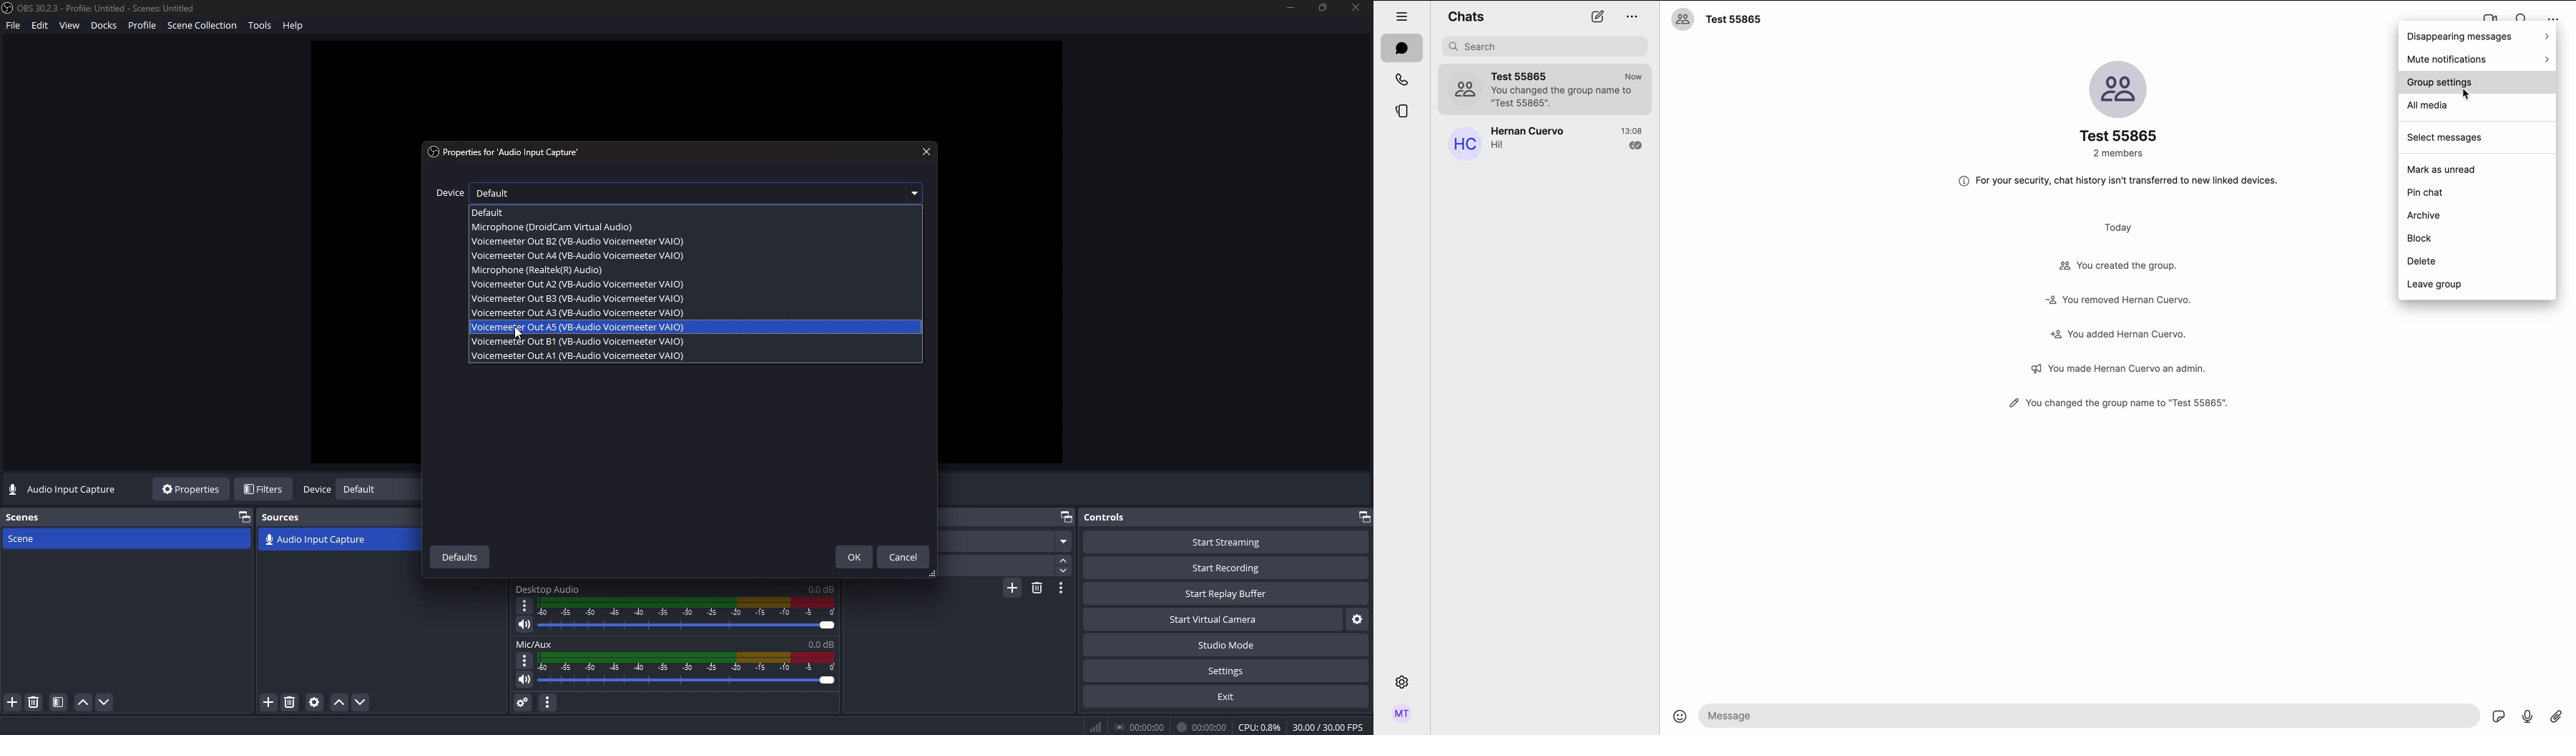  I want to click on start recording, so click(1226, 568).